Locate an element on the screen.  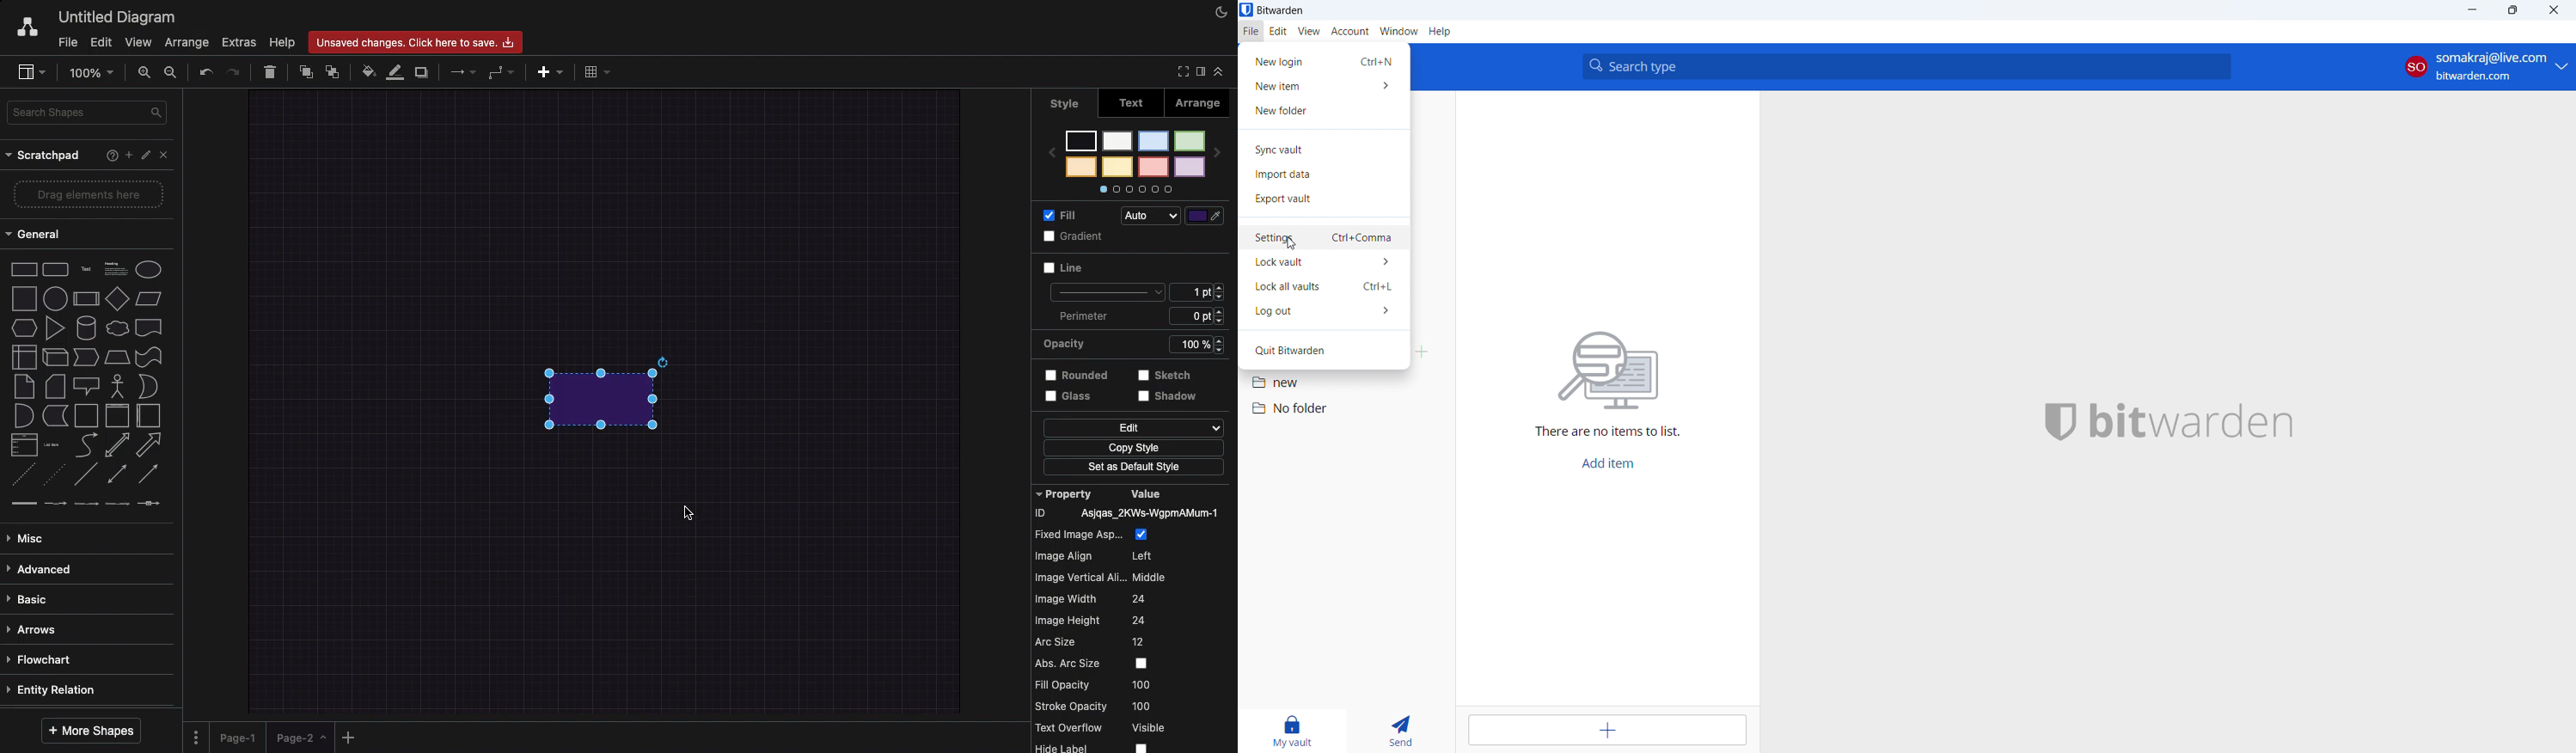
window is located at coordinates (1399, 31).